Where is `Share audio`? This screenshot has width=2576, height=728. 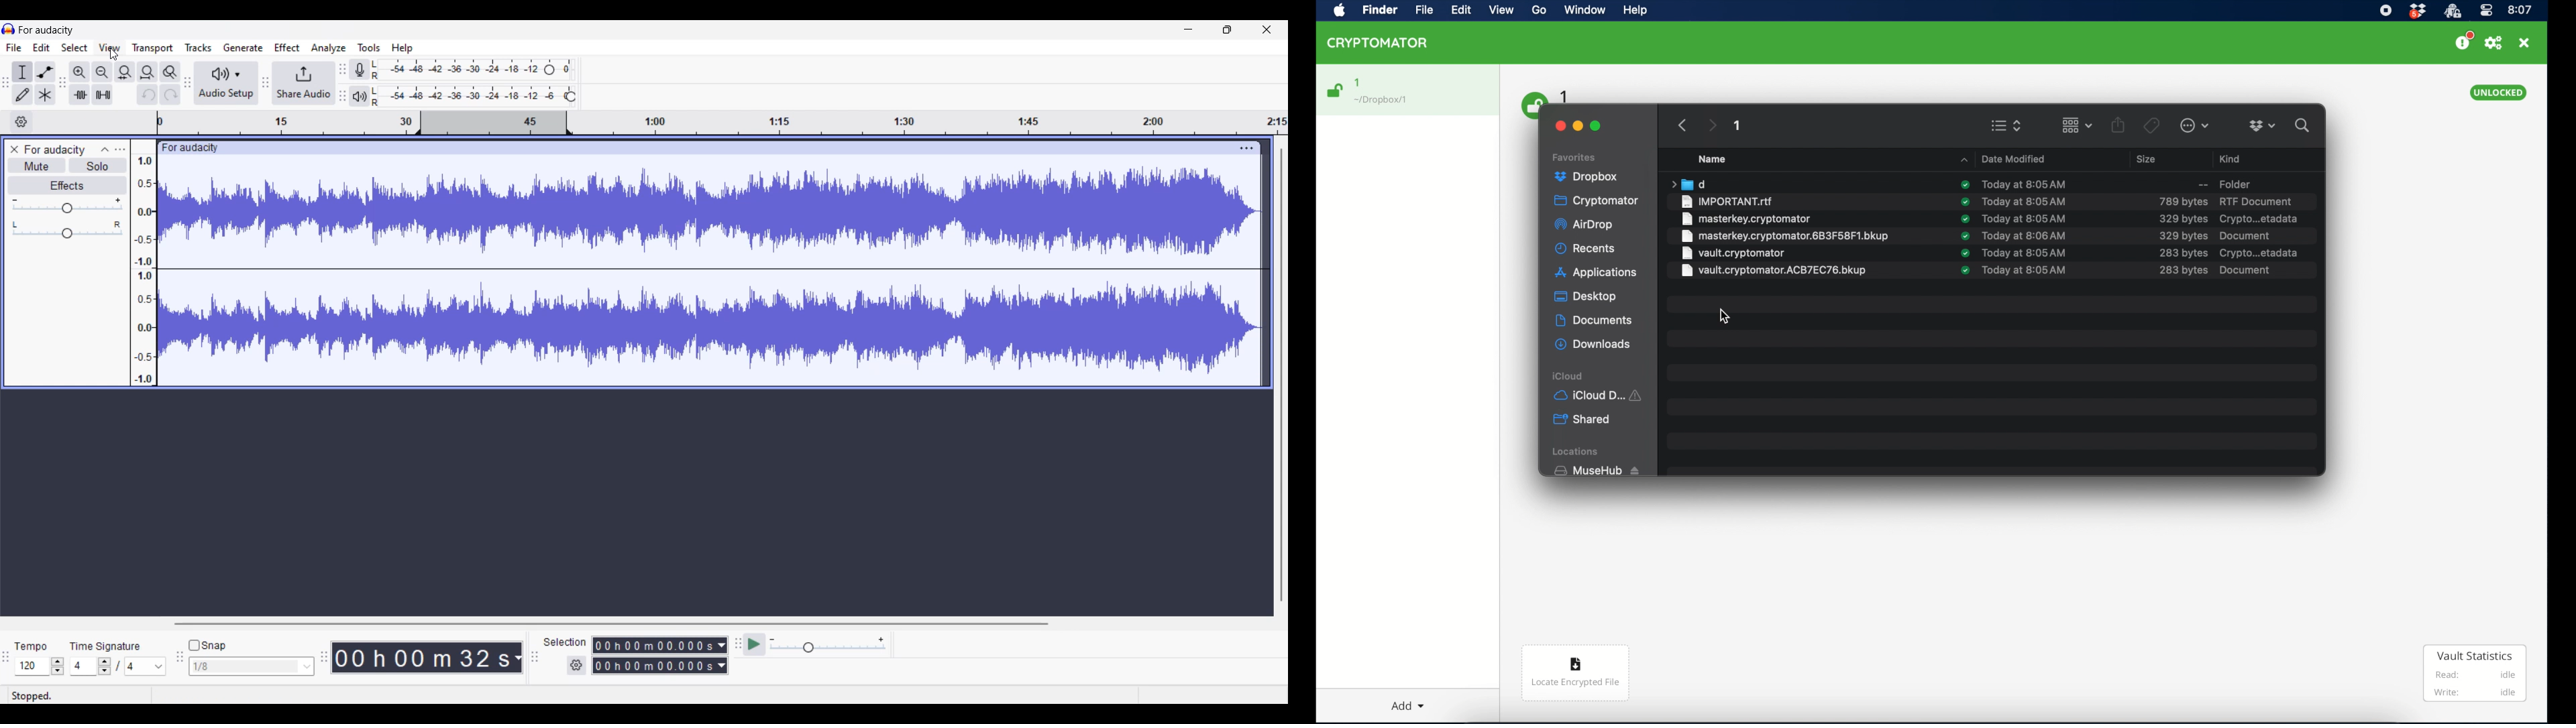 Share audio is located at coordinates (303, 83).